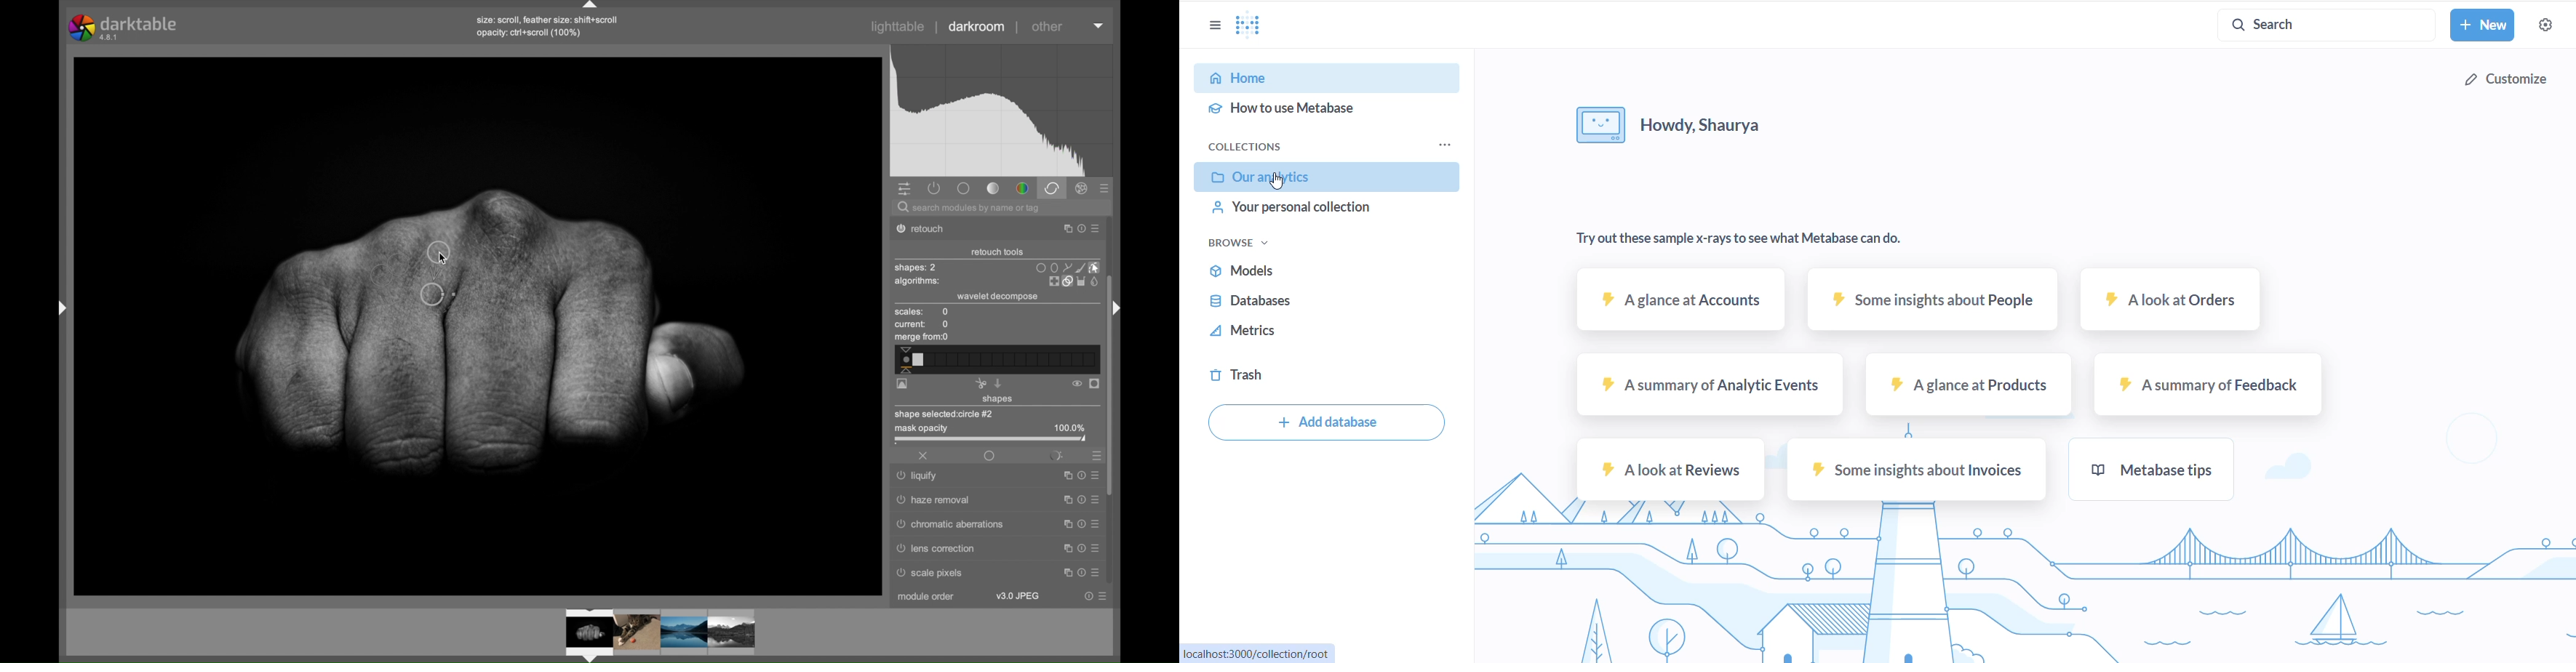 This screenshot has width=2576, height=672. Describe the element at coordinates (1330, 212) in the screenshot. I see `your personal collection` at that location.